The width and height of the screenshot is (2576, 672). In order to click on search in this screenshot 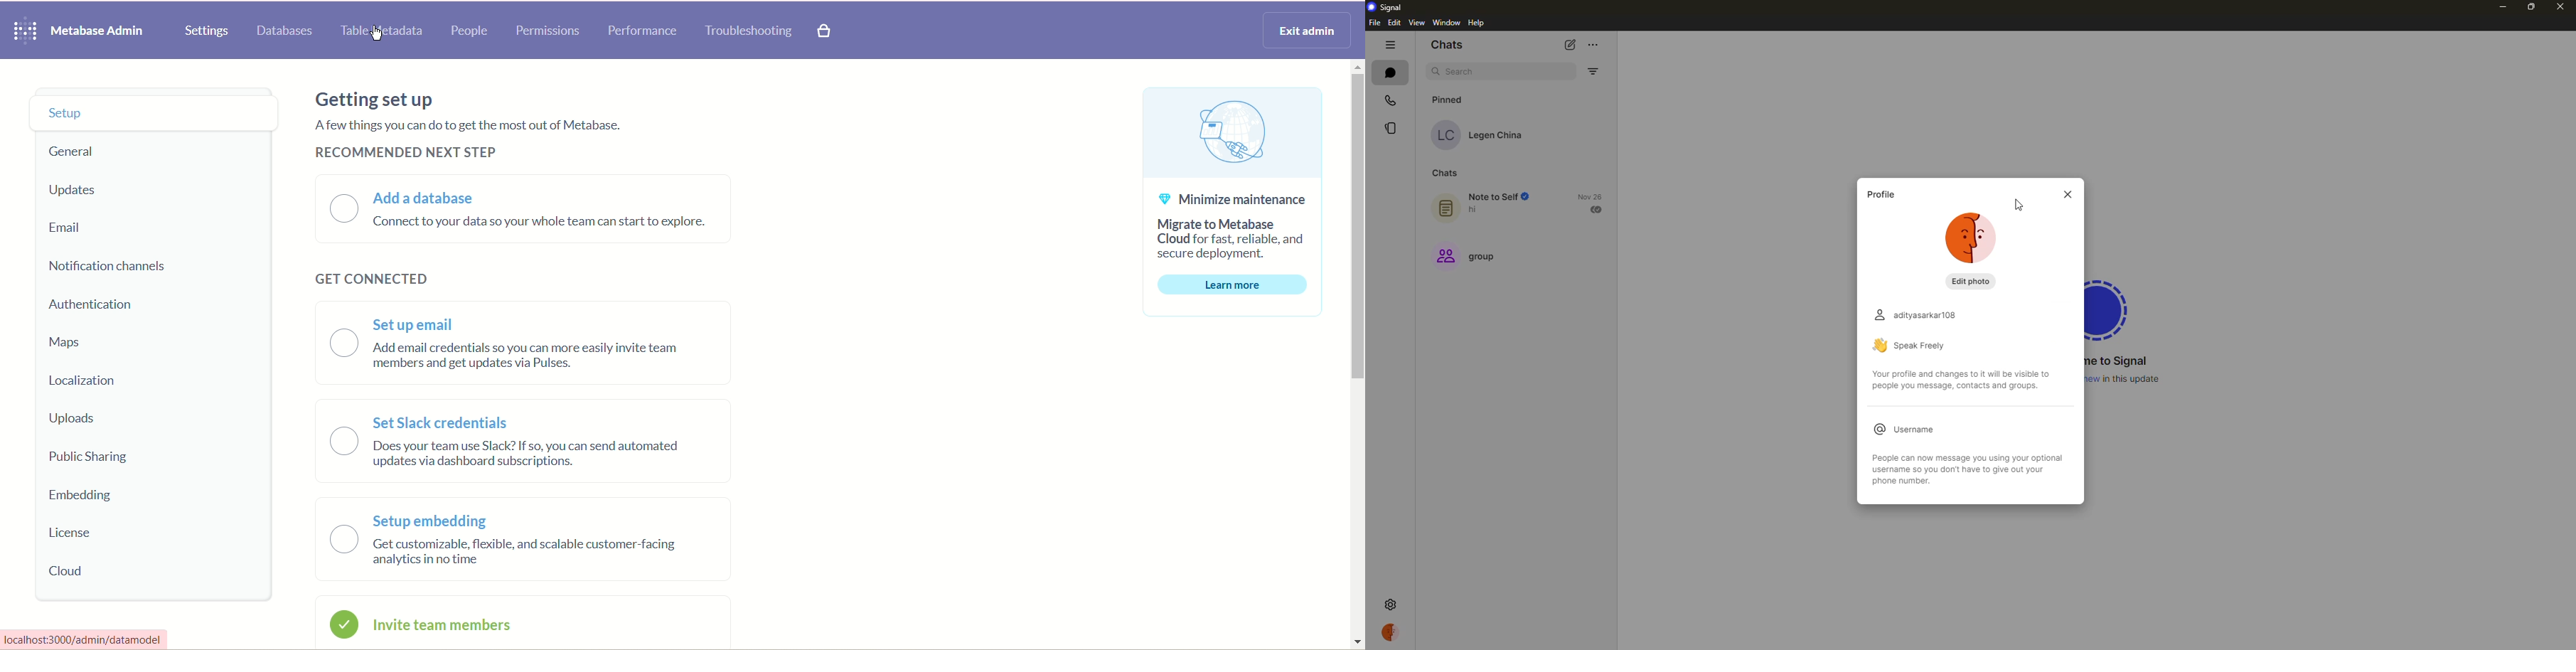, I will do `click(1464, 72)`.